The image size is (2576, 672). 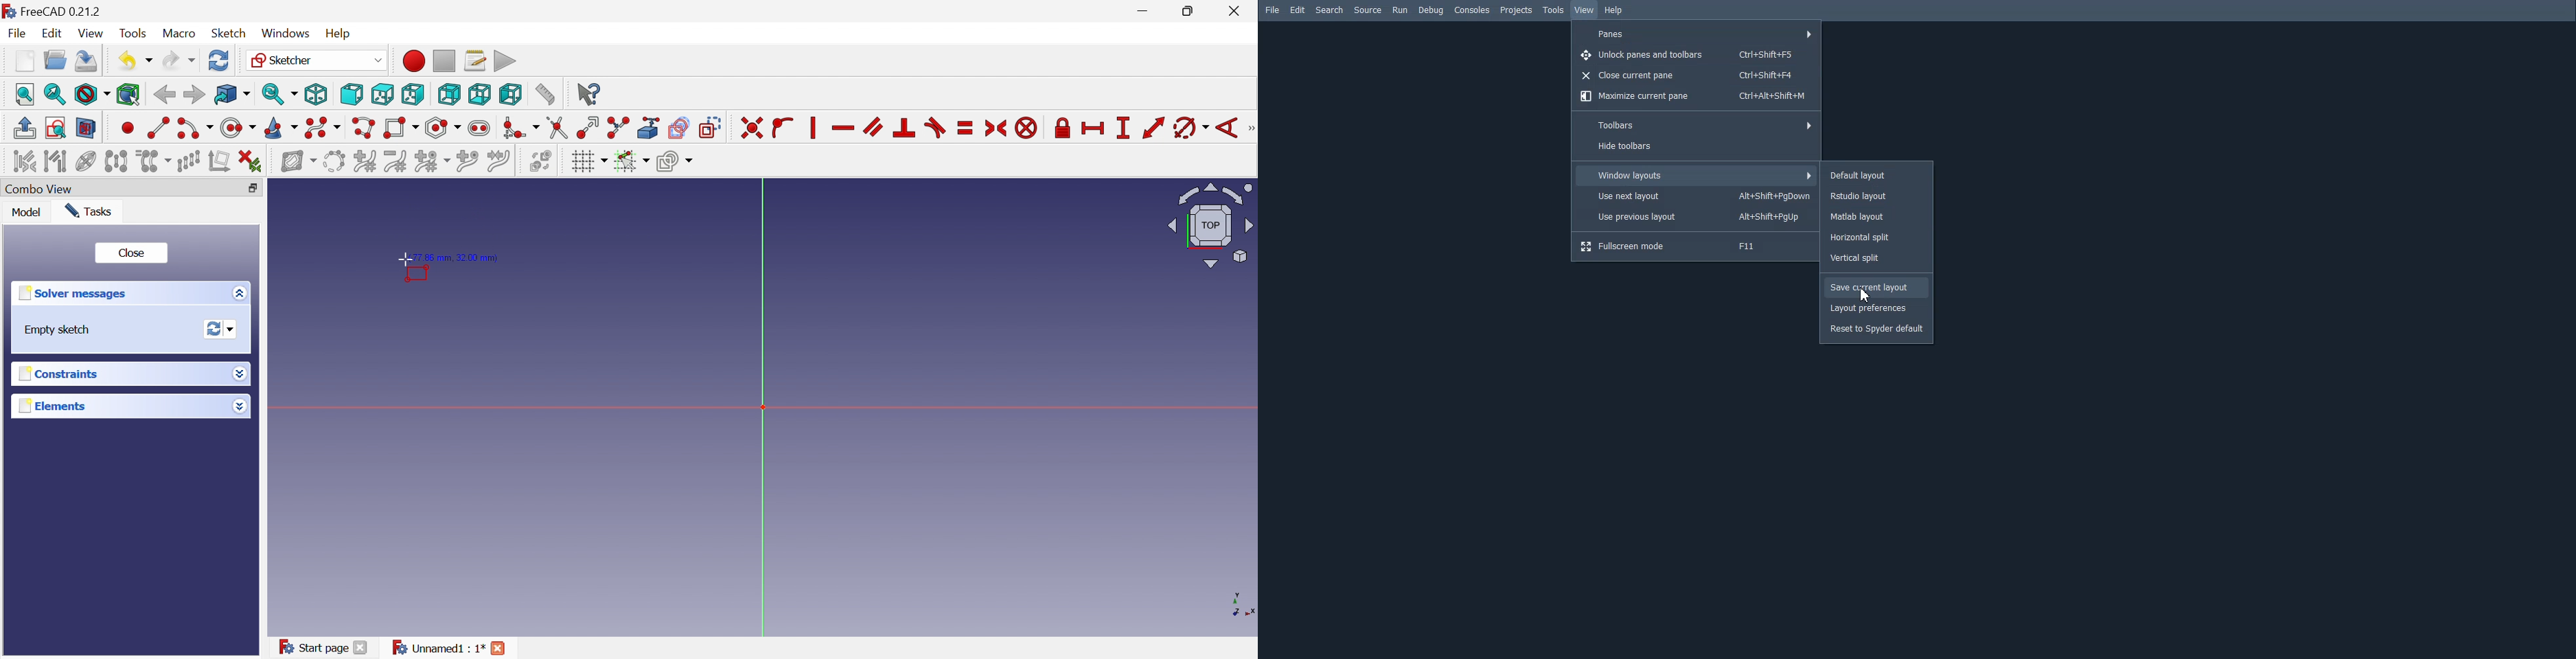 What do you see at coordinates (286, 34) in the screenshot?
I see `Windows` at bounding box center [286, 34].